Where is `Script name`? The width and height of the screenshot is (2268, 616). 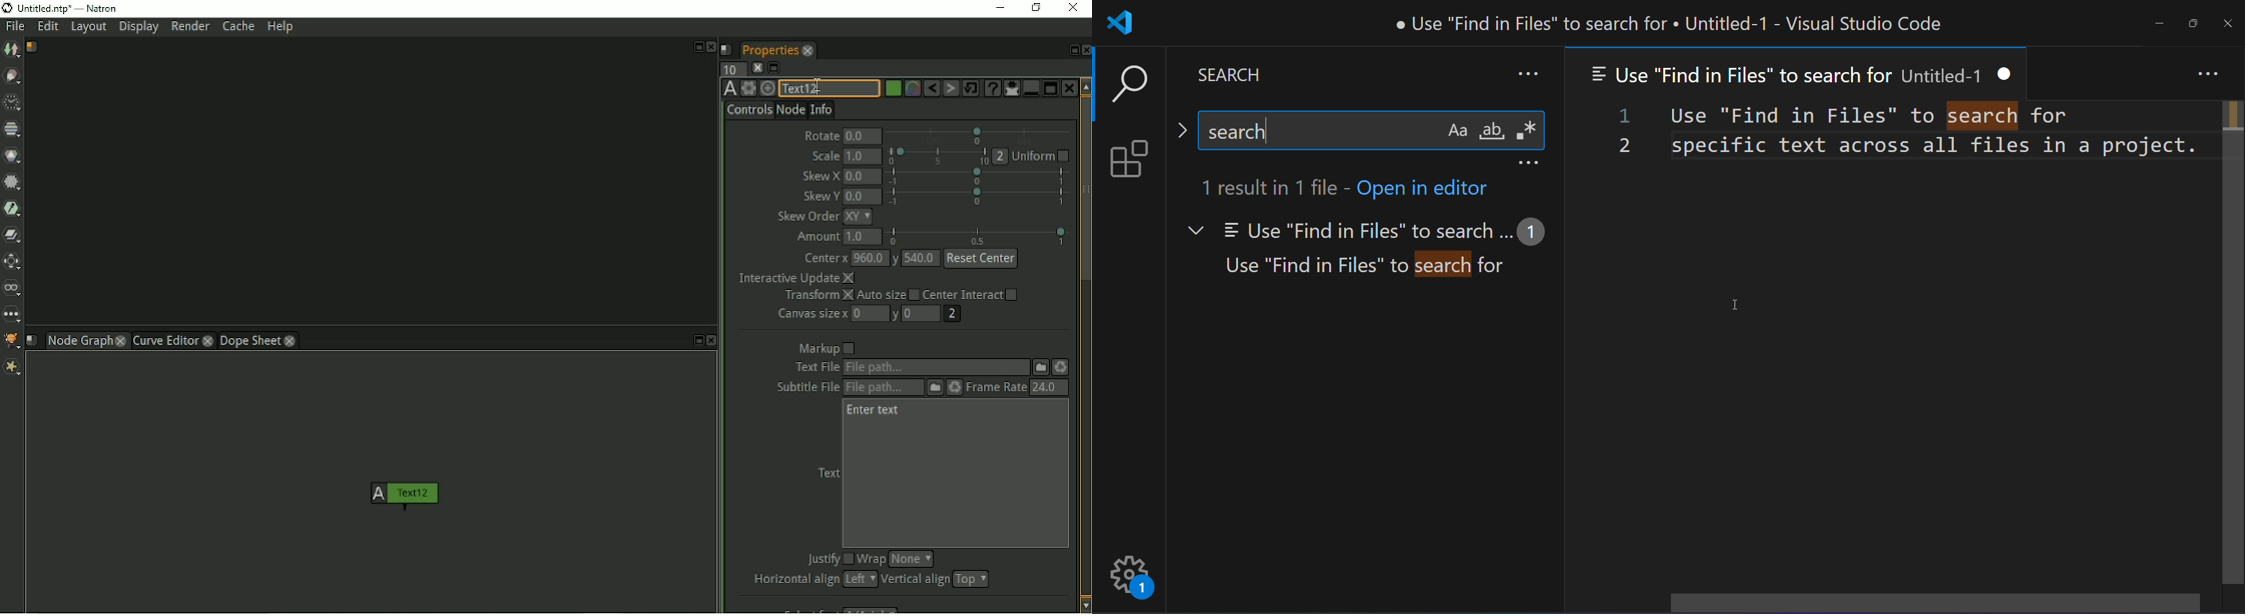
Script name is located at coordinates (32, 340).